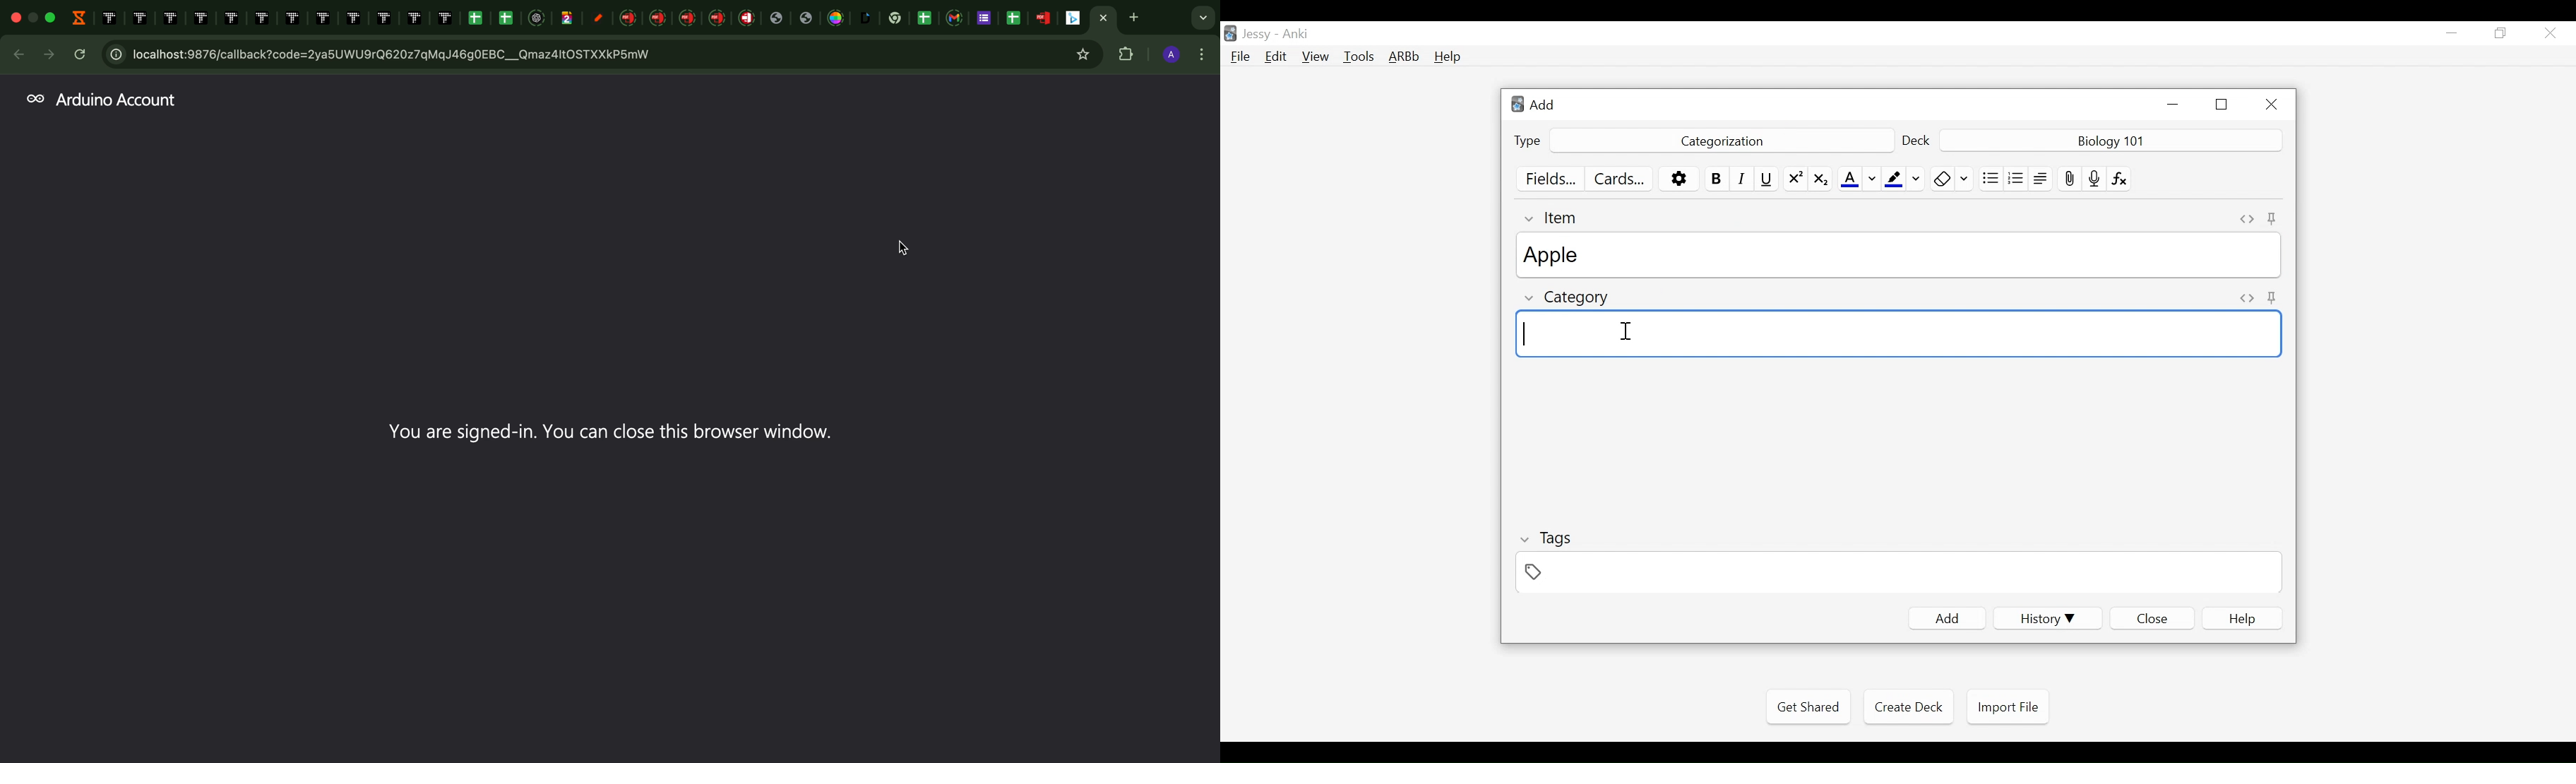 This screenshot has height=784, width=2576. Describe the element at coordinates (1447, 58) in the screenshot. I see `Help` at that location.